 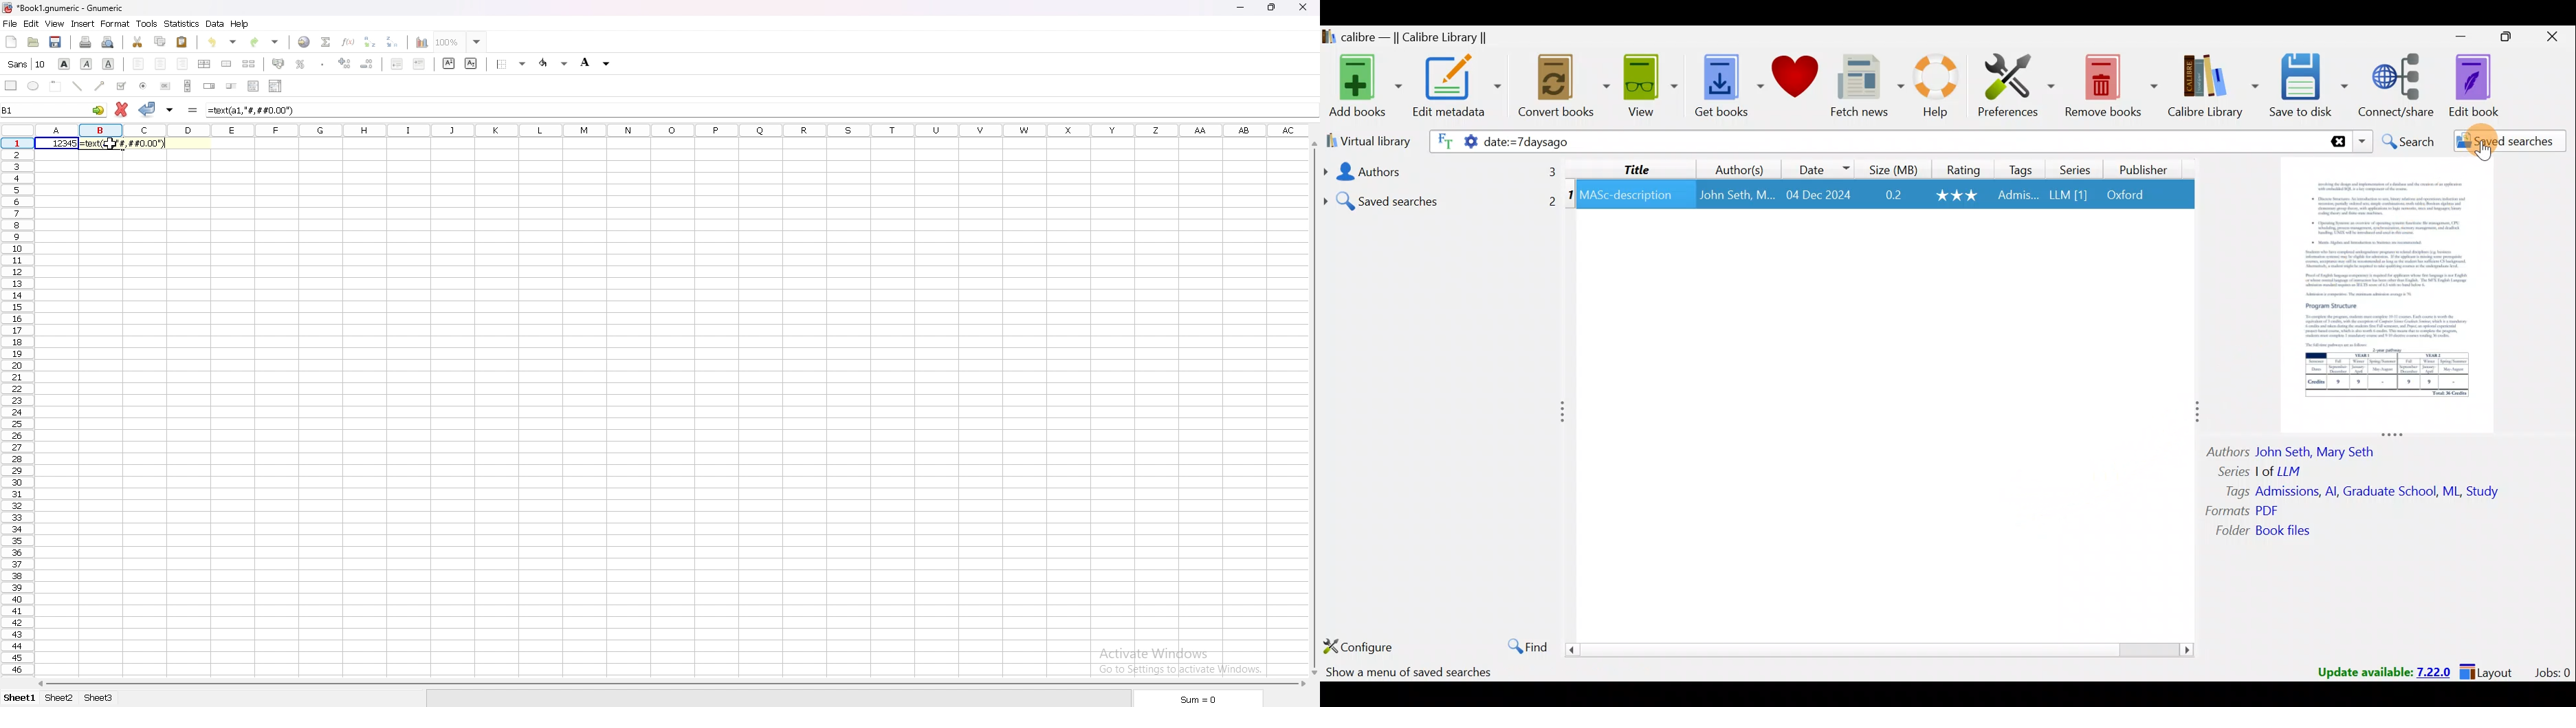 What do you see at coordinates (1303, 8) in the screenshot?
I see `close` at bounding box center [1303, 8].